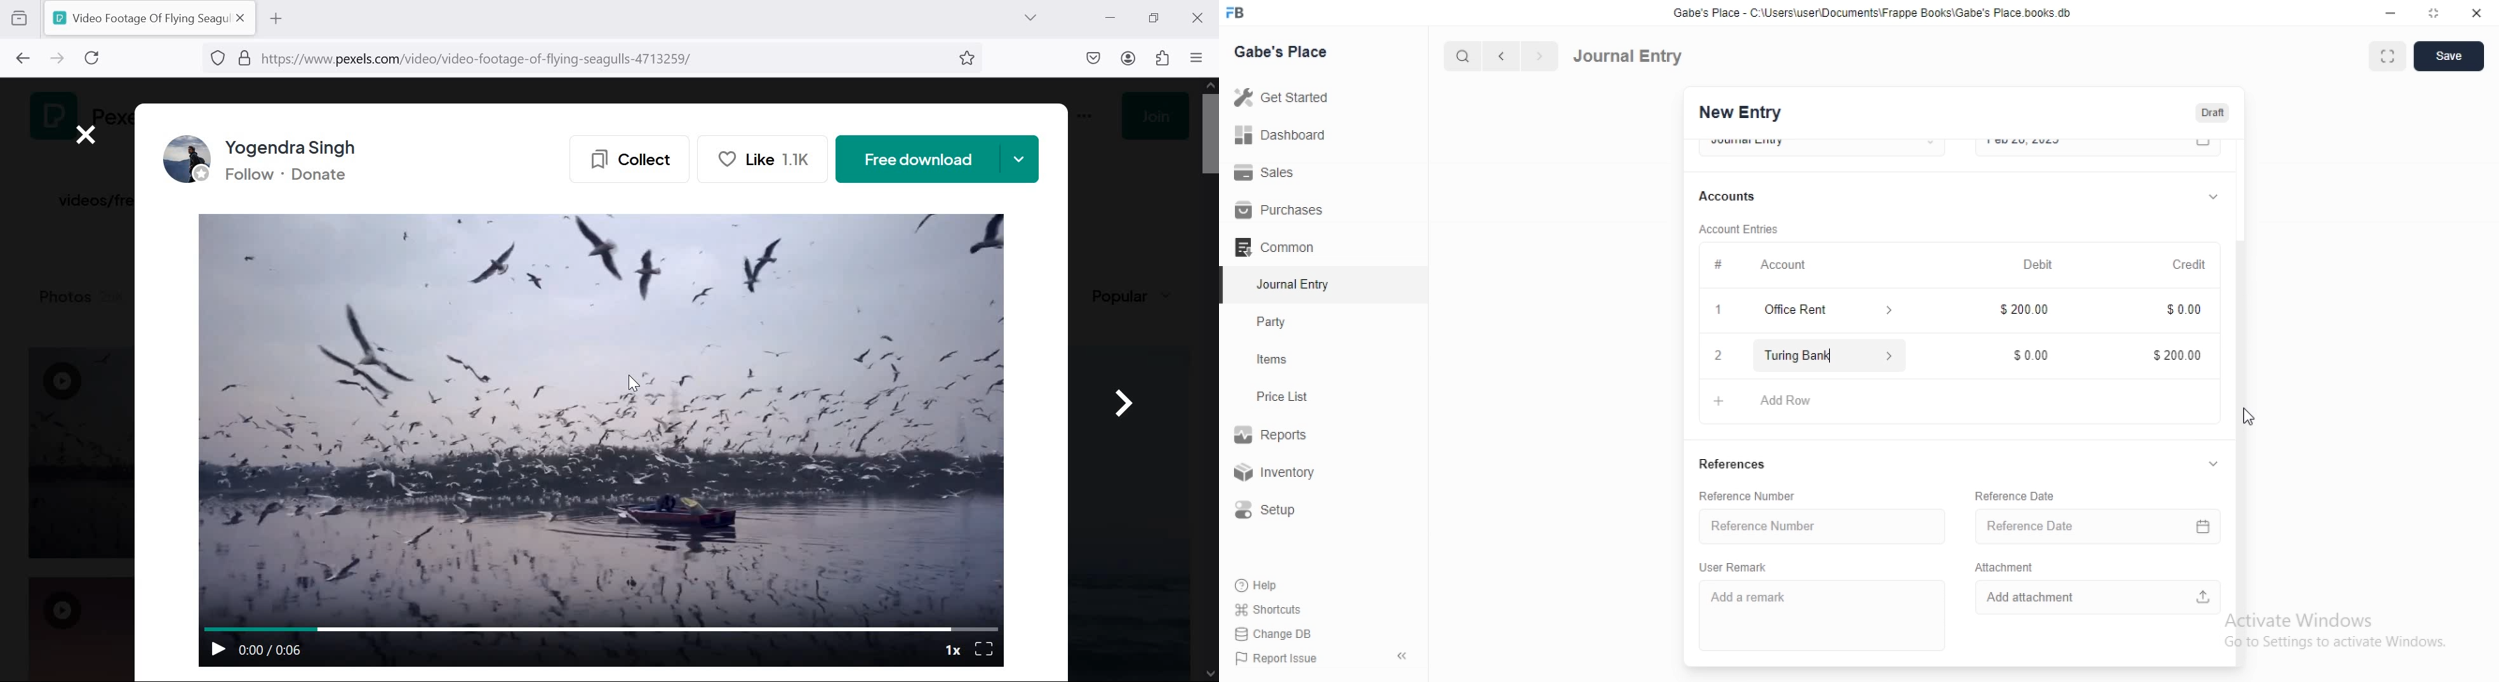 The image size is (2520, 700). What do you see at coordinates (1109, 16) in the screenshot?
I see `minimize` at bounding box center [1109, 16].